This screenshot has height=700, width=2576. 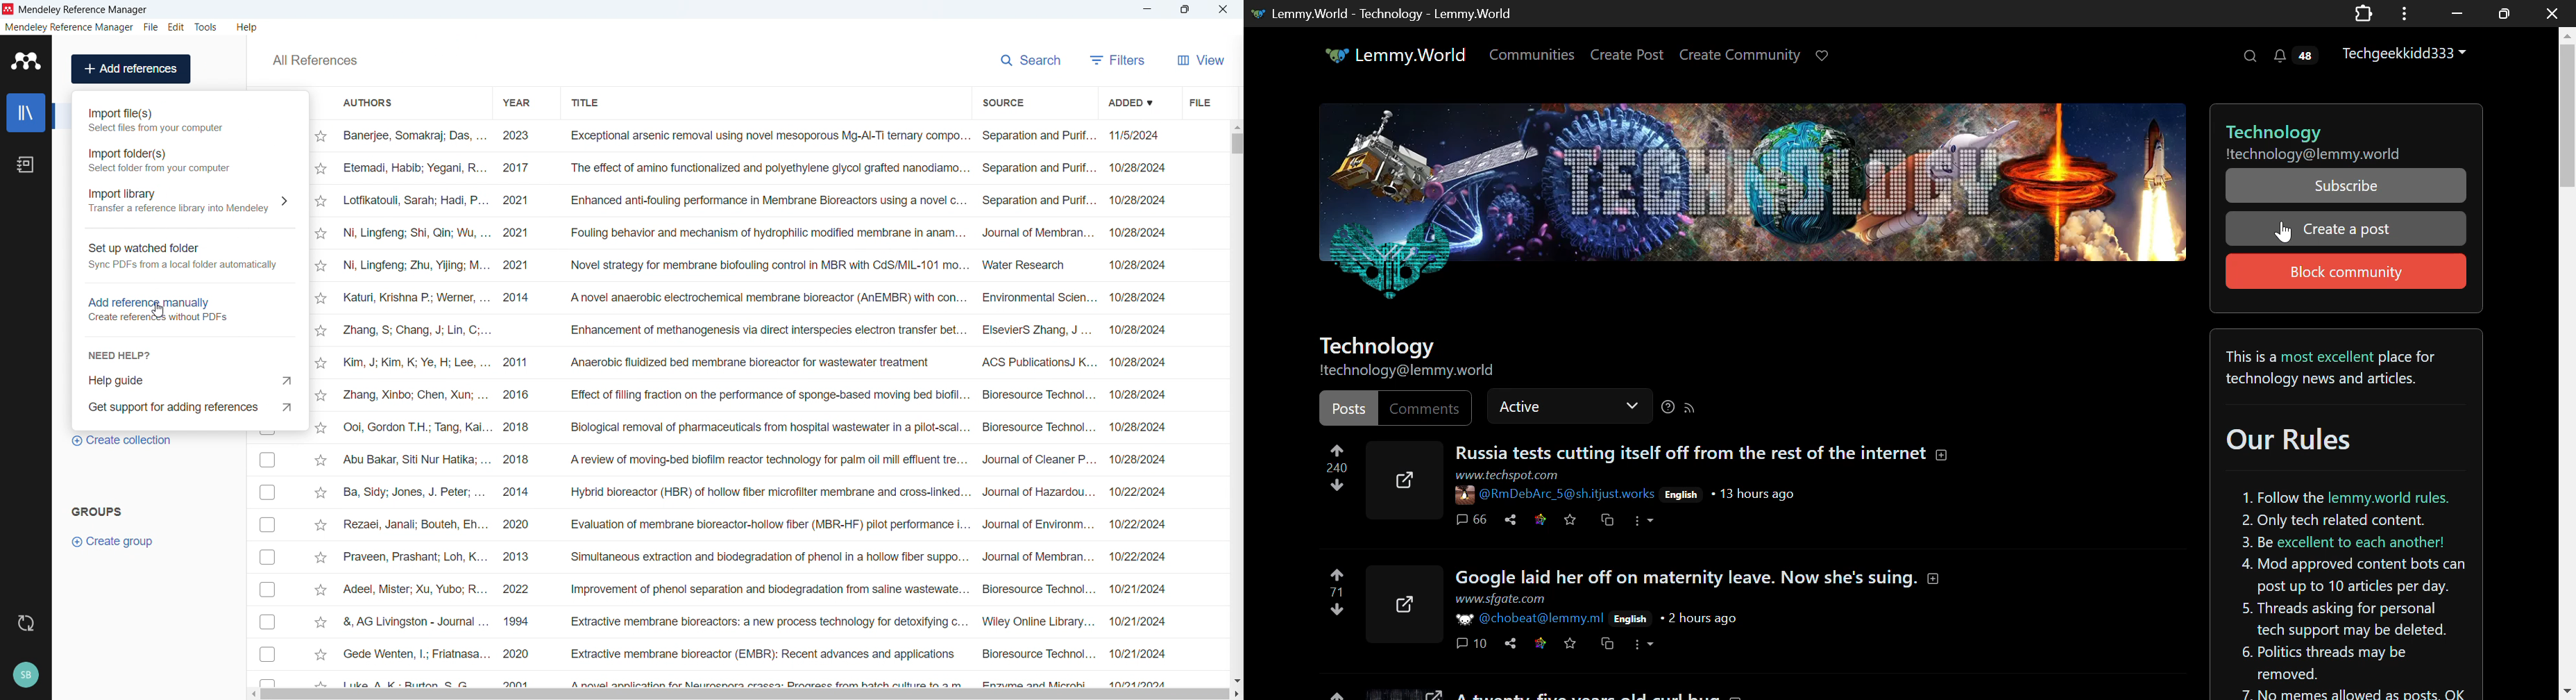 What do you see at coordinates (1129, 102) in the screenshot?
I see `Sort by date added ` at bounding box center [1129, 102].